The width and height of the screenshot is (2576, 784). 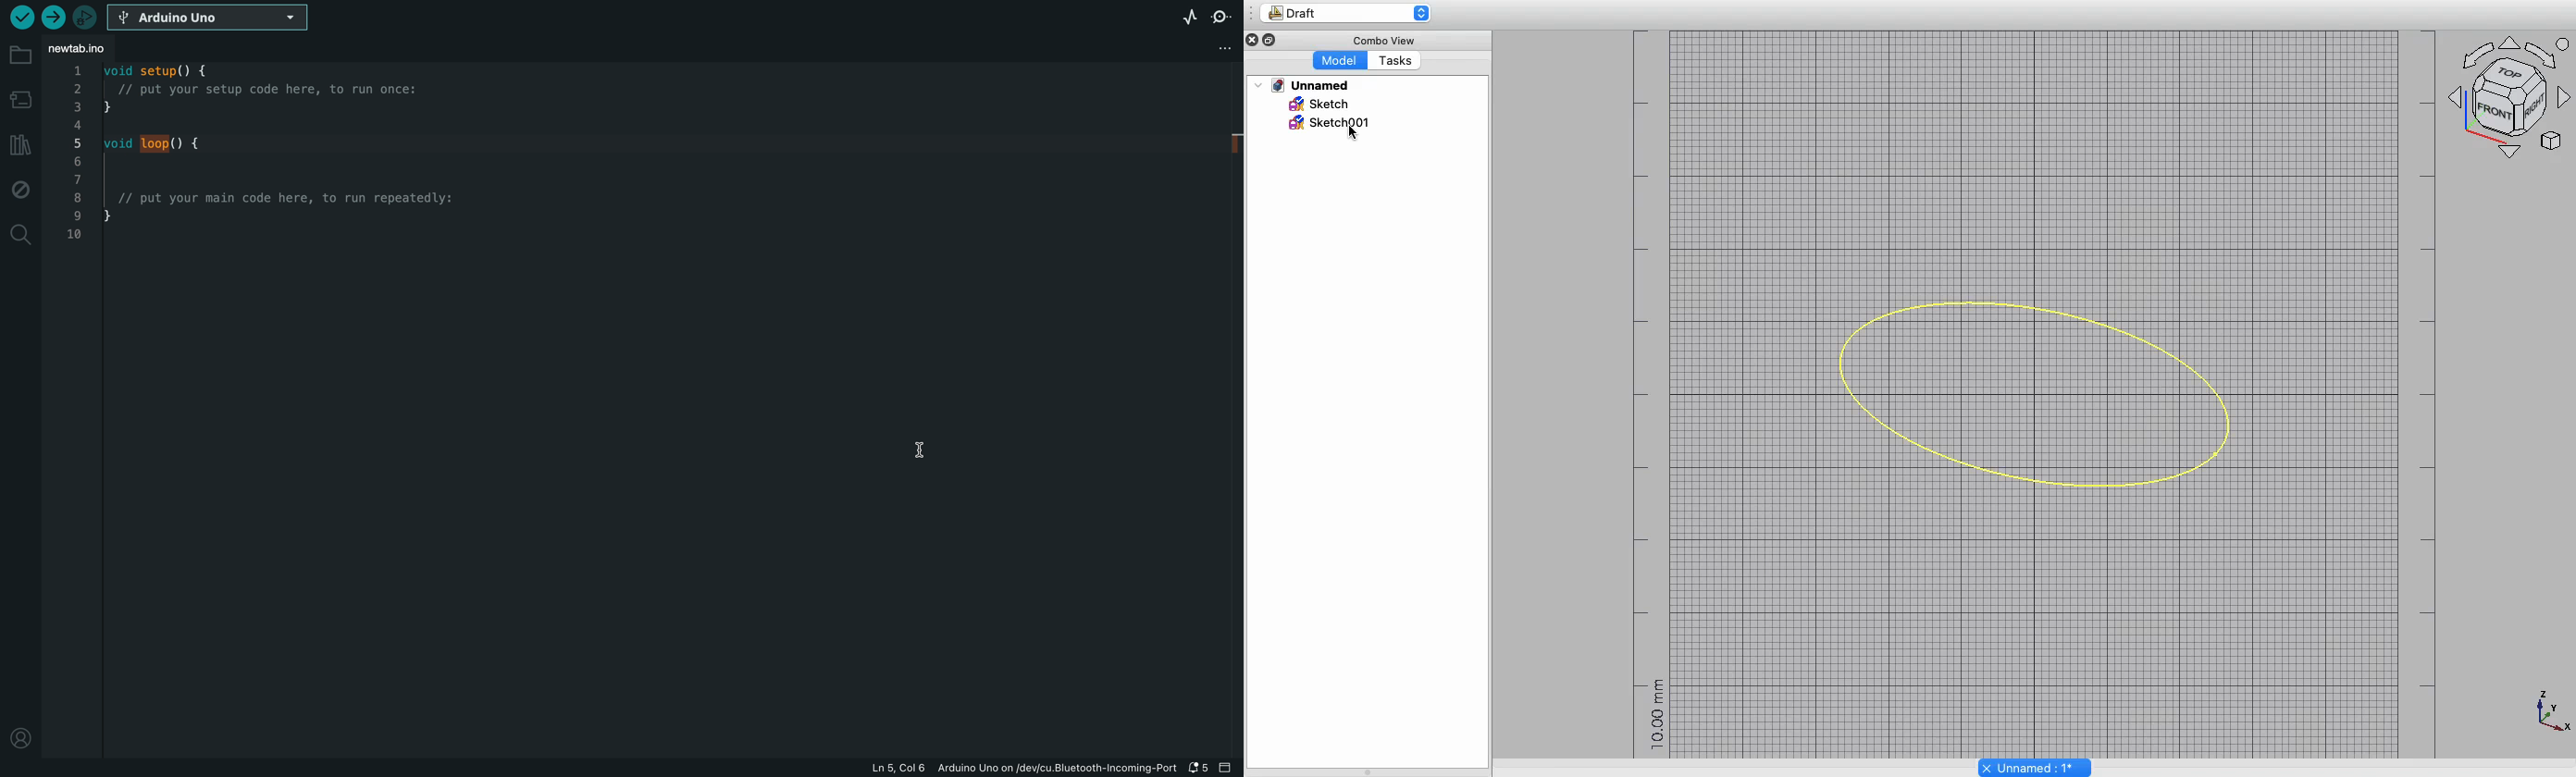 I want to click on Draft, so click(x=1355, y=14).